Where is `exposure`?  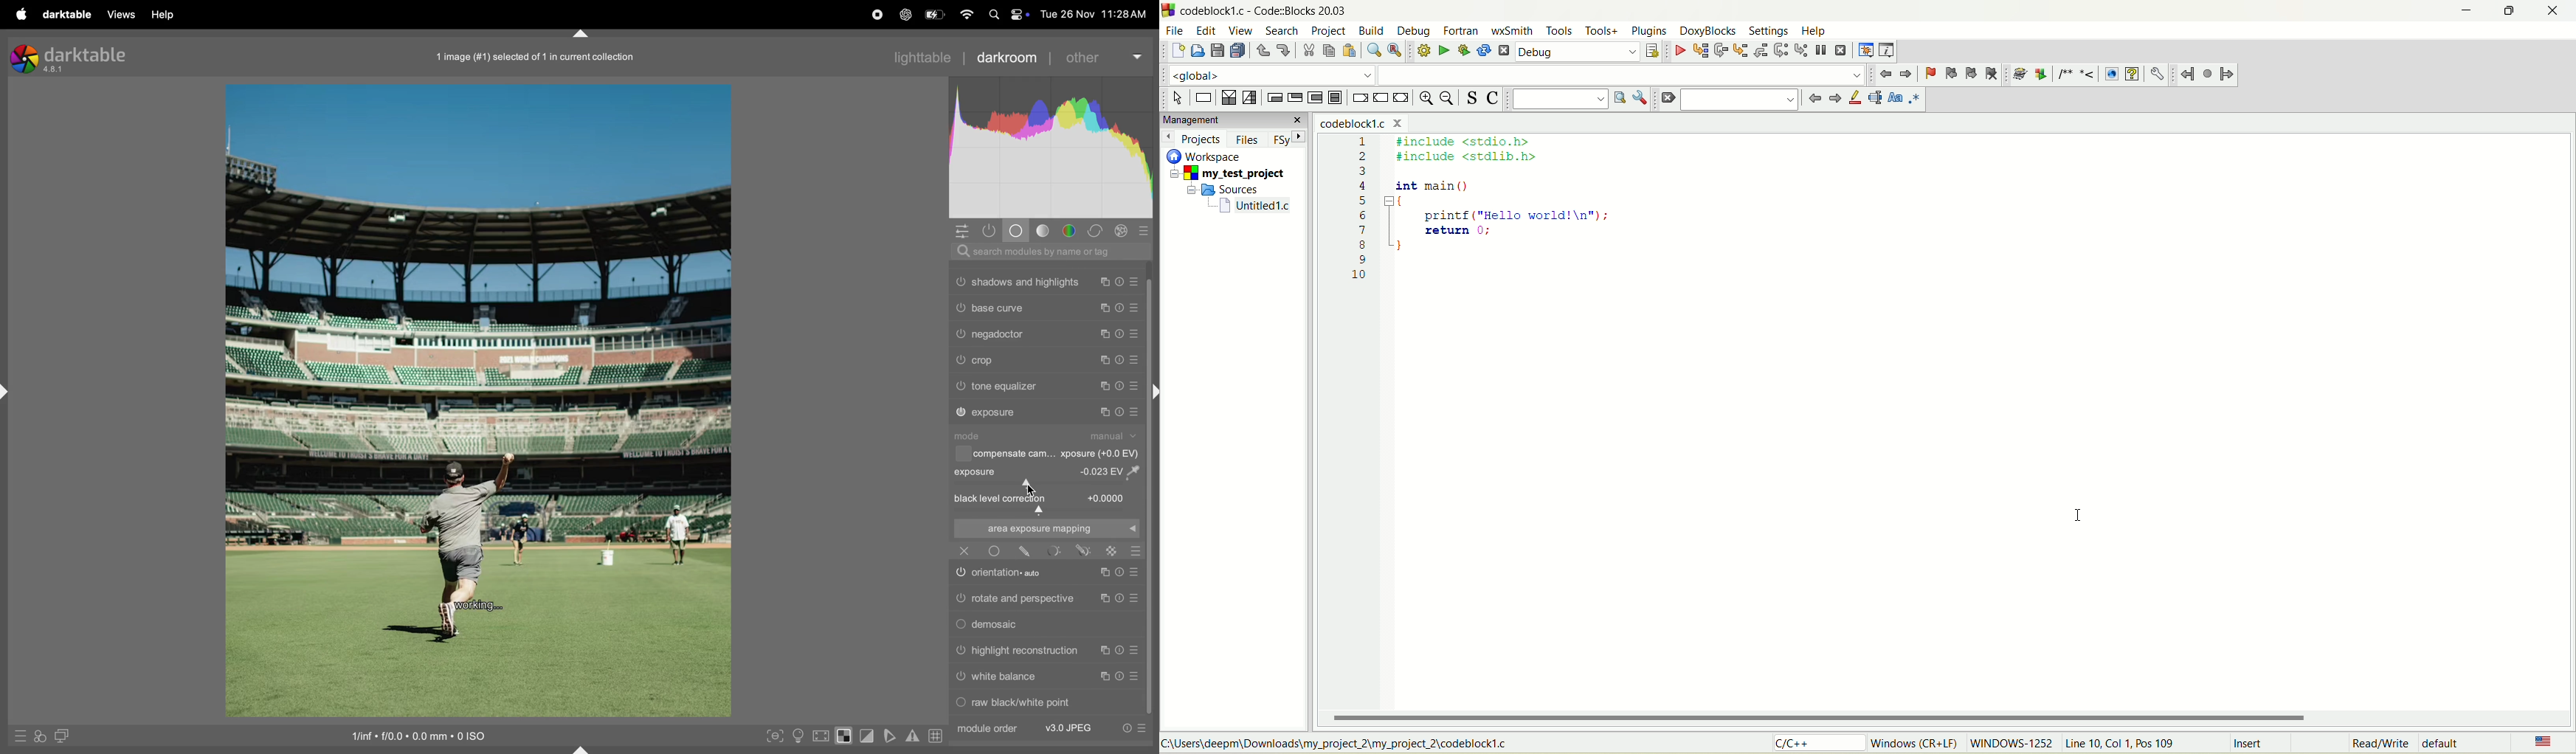 exposure is located at coordinates (996, 412).